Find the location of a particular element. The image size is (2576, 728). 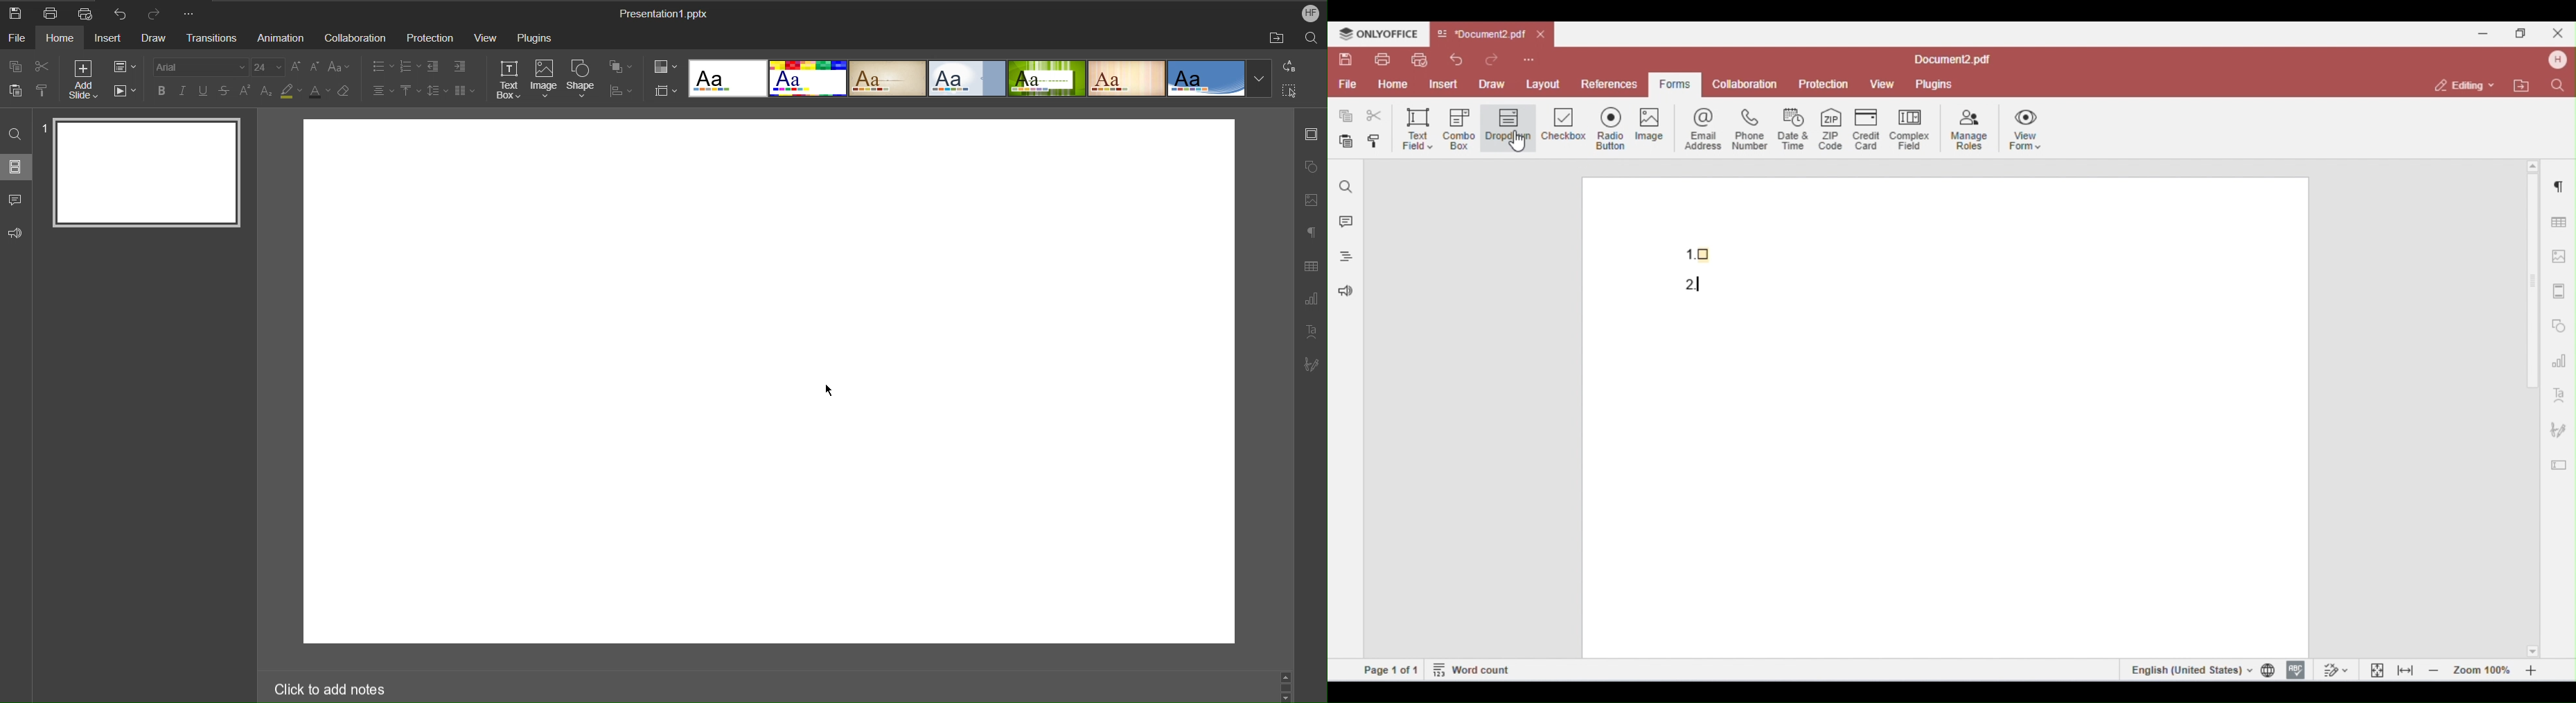

Find is located at coordinates (17, 132).